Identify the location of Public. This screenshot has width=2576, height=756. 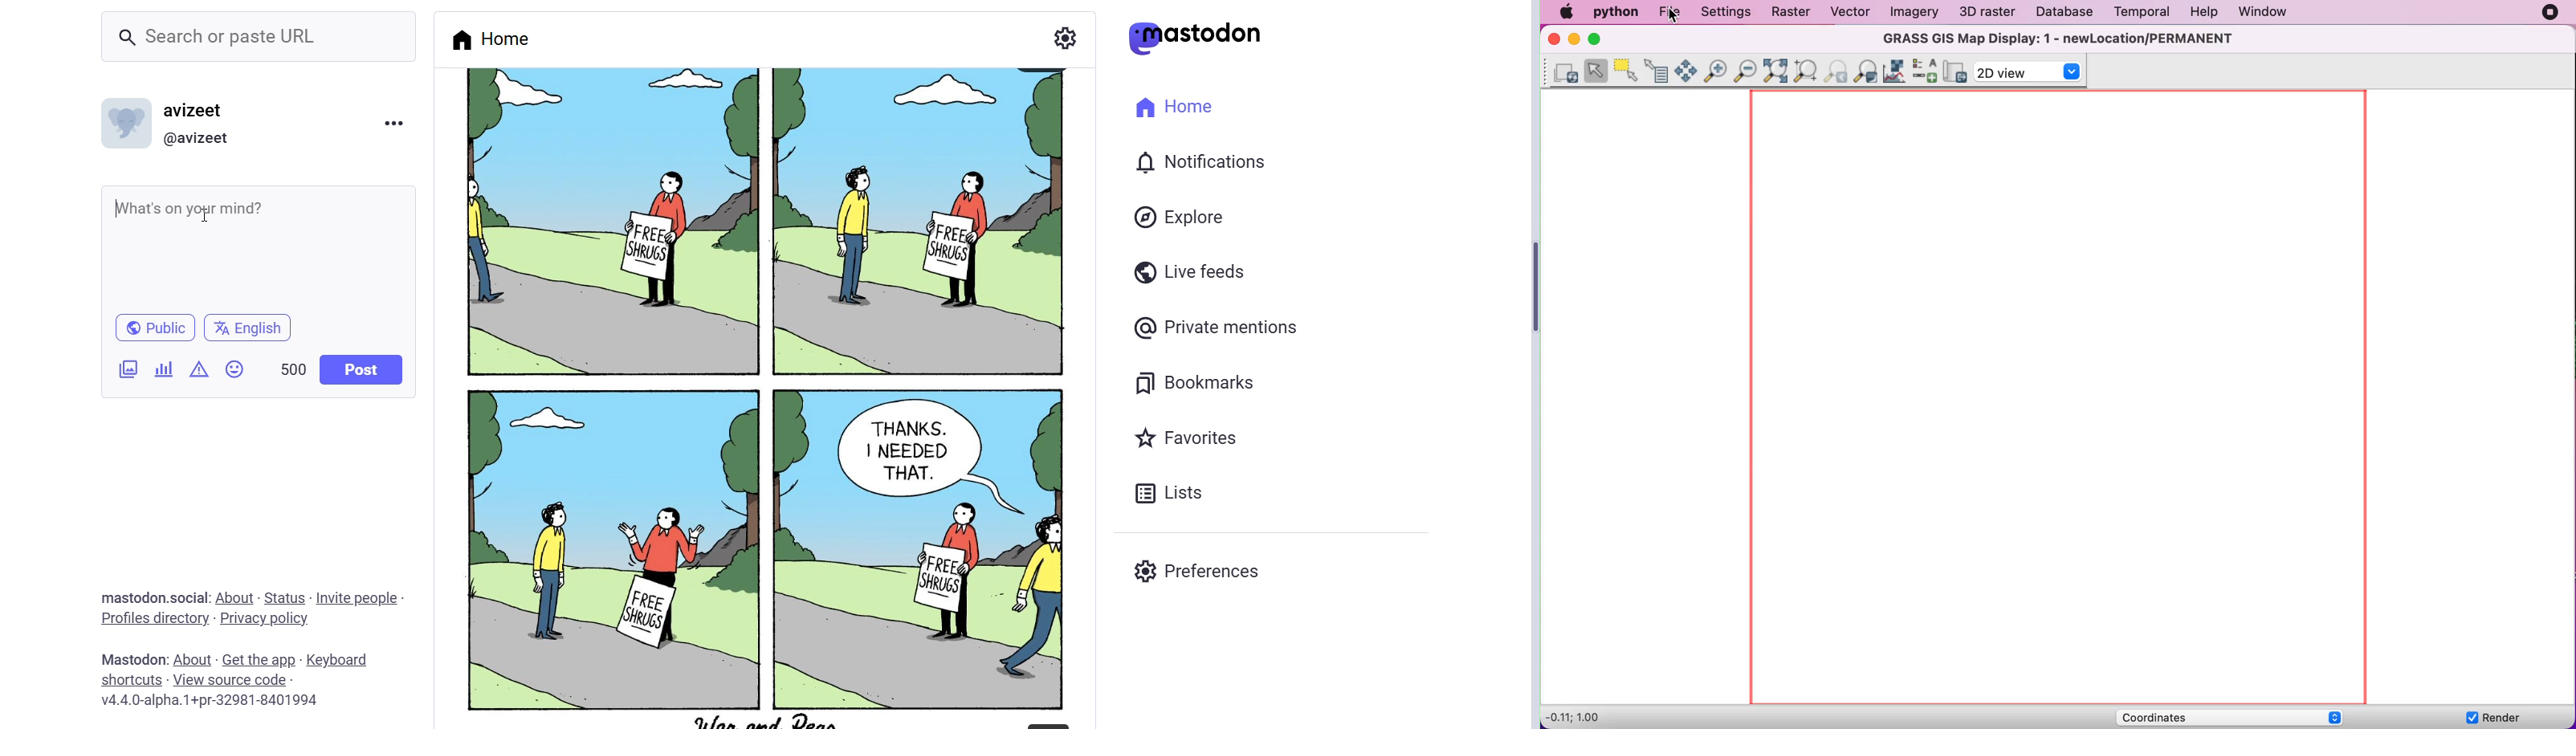
(156, 326).